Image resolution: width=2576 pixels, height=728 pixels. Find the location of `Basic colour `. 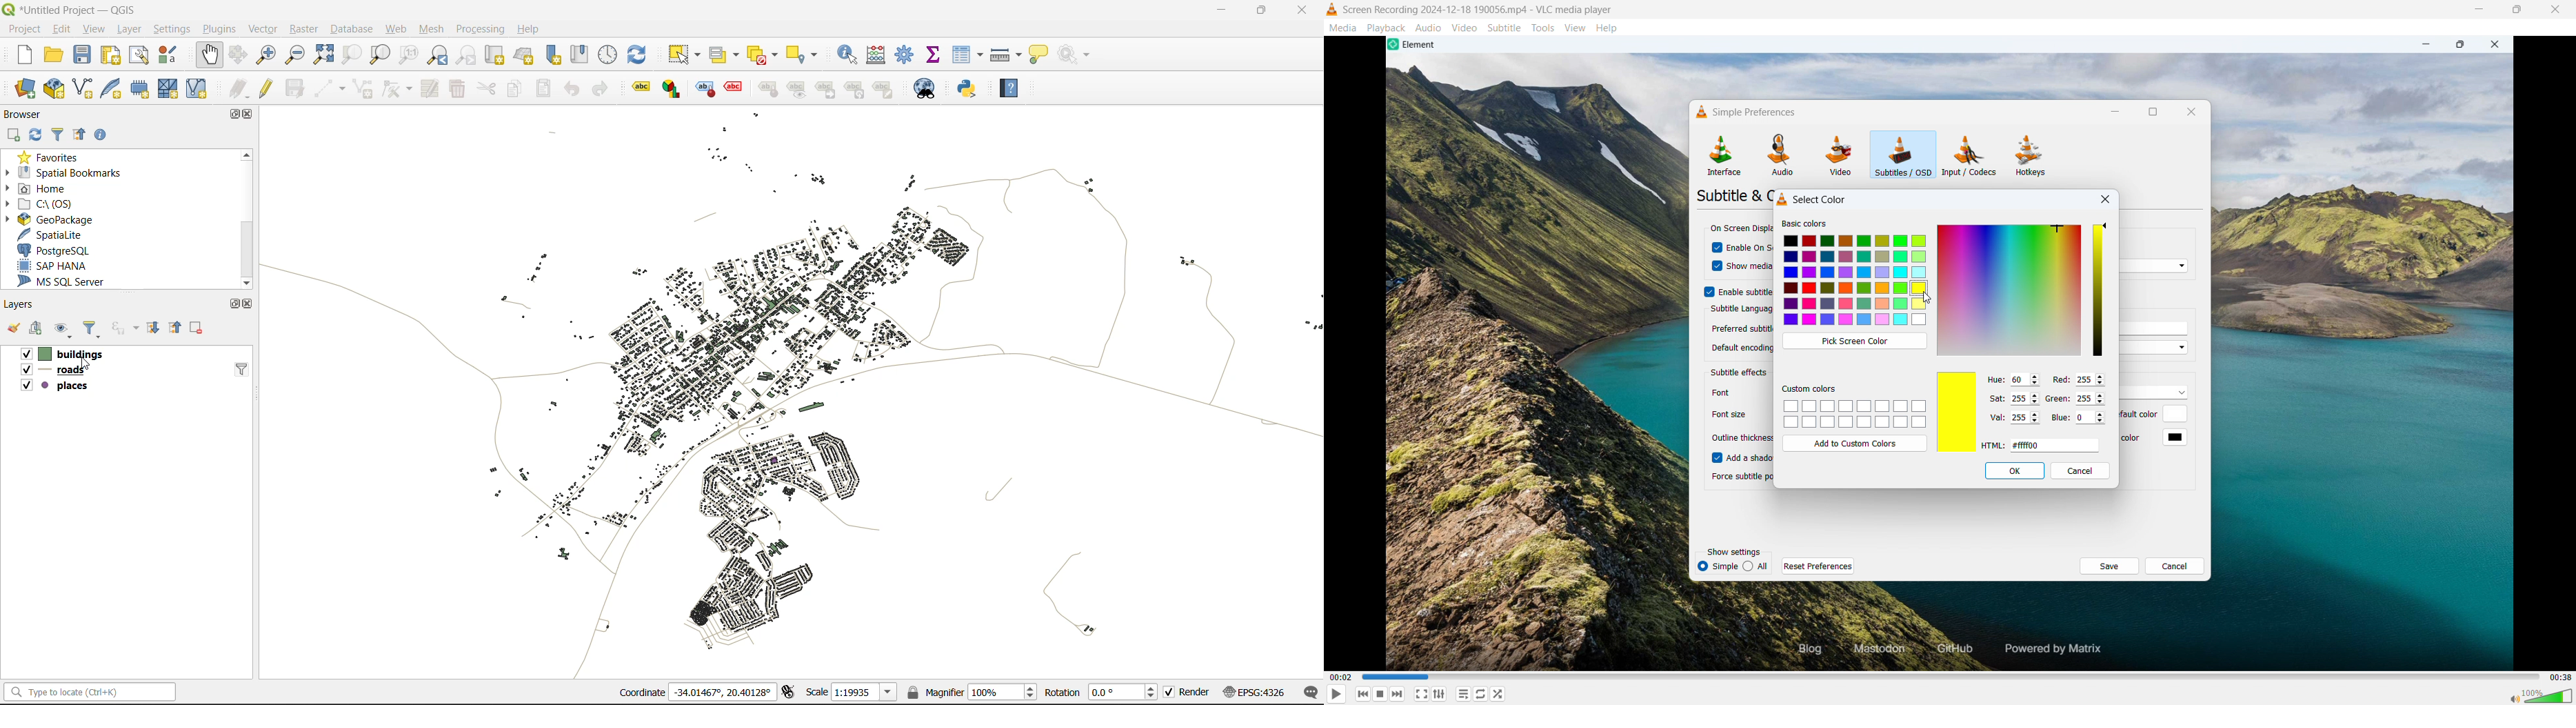

Basic colour  is located at coordinates (1804, 223).